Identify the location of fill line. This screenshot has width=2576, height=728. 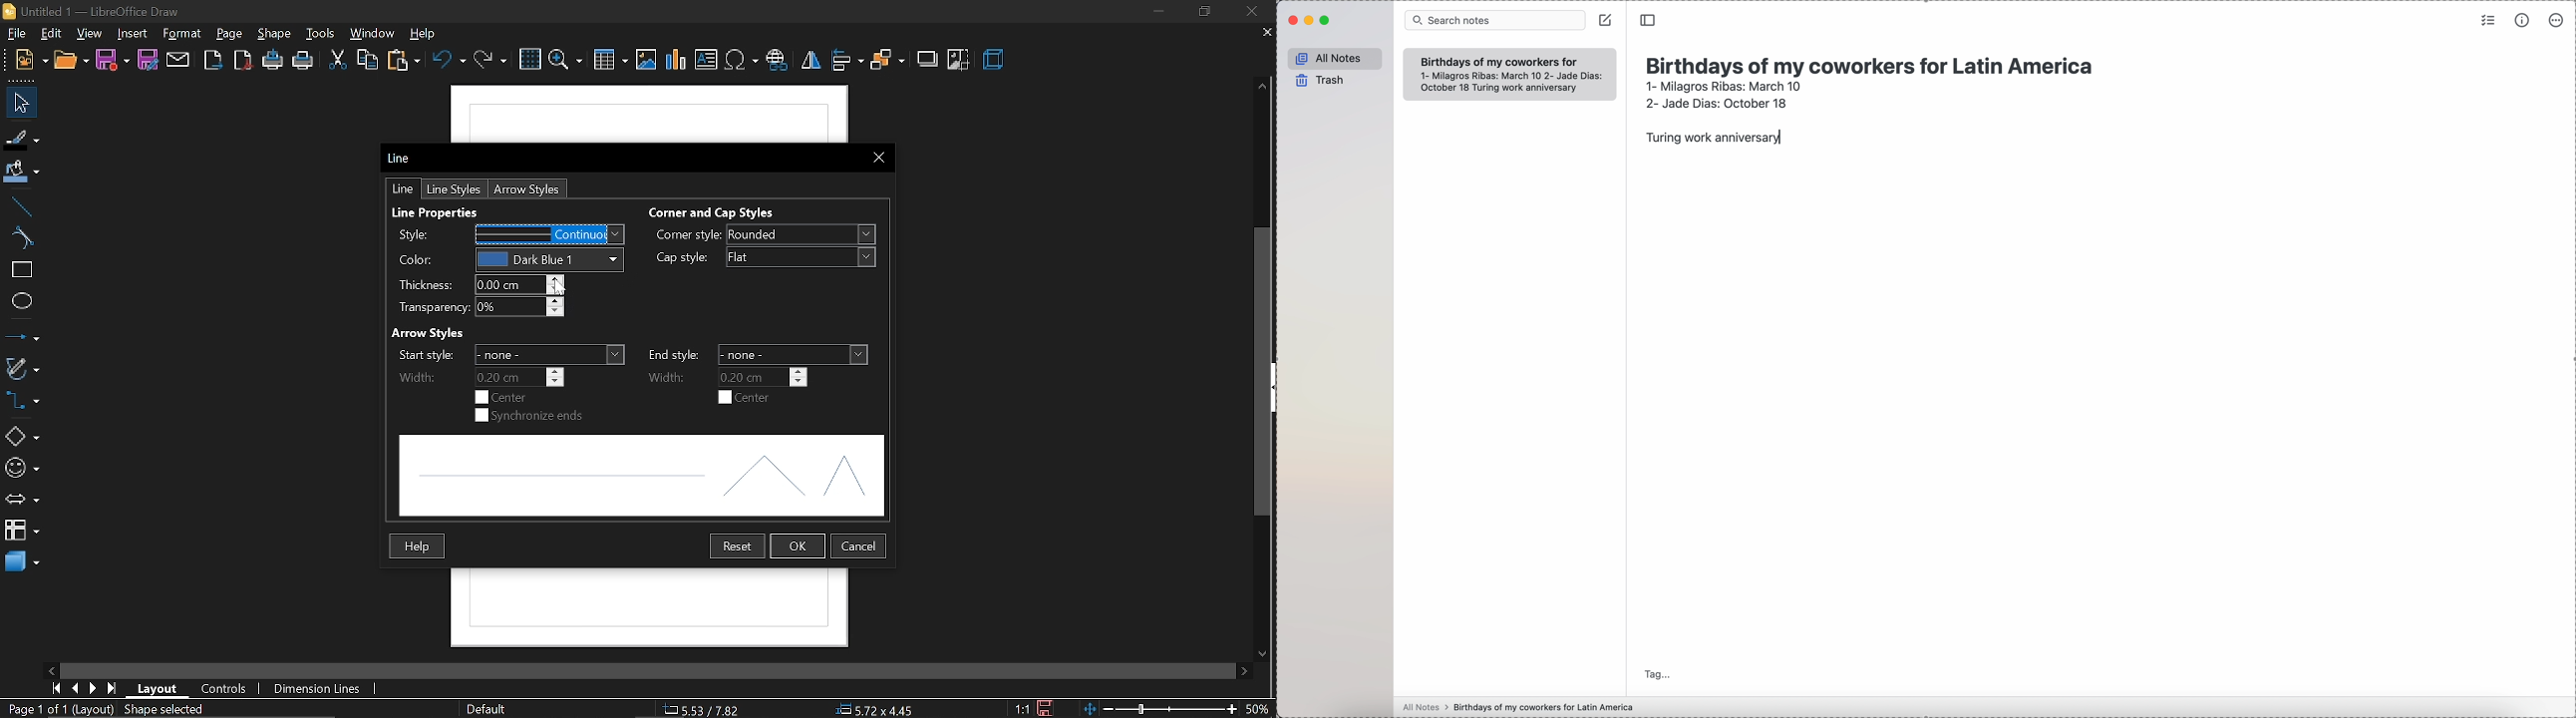
(22, 138).